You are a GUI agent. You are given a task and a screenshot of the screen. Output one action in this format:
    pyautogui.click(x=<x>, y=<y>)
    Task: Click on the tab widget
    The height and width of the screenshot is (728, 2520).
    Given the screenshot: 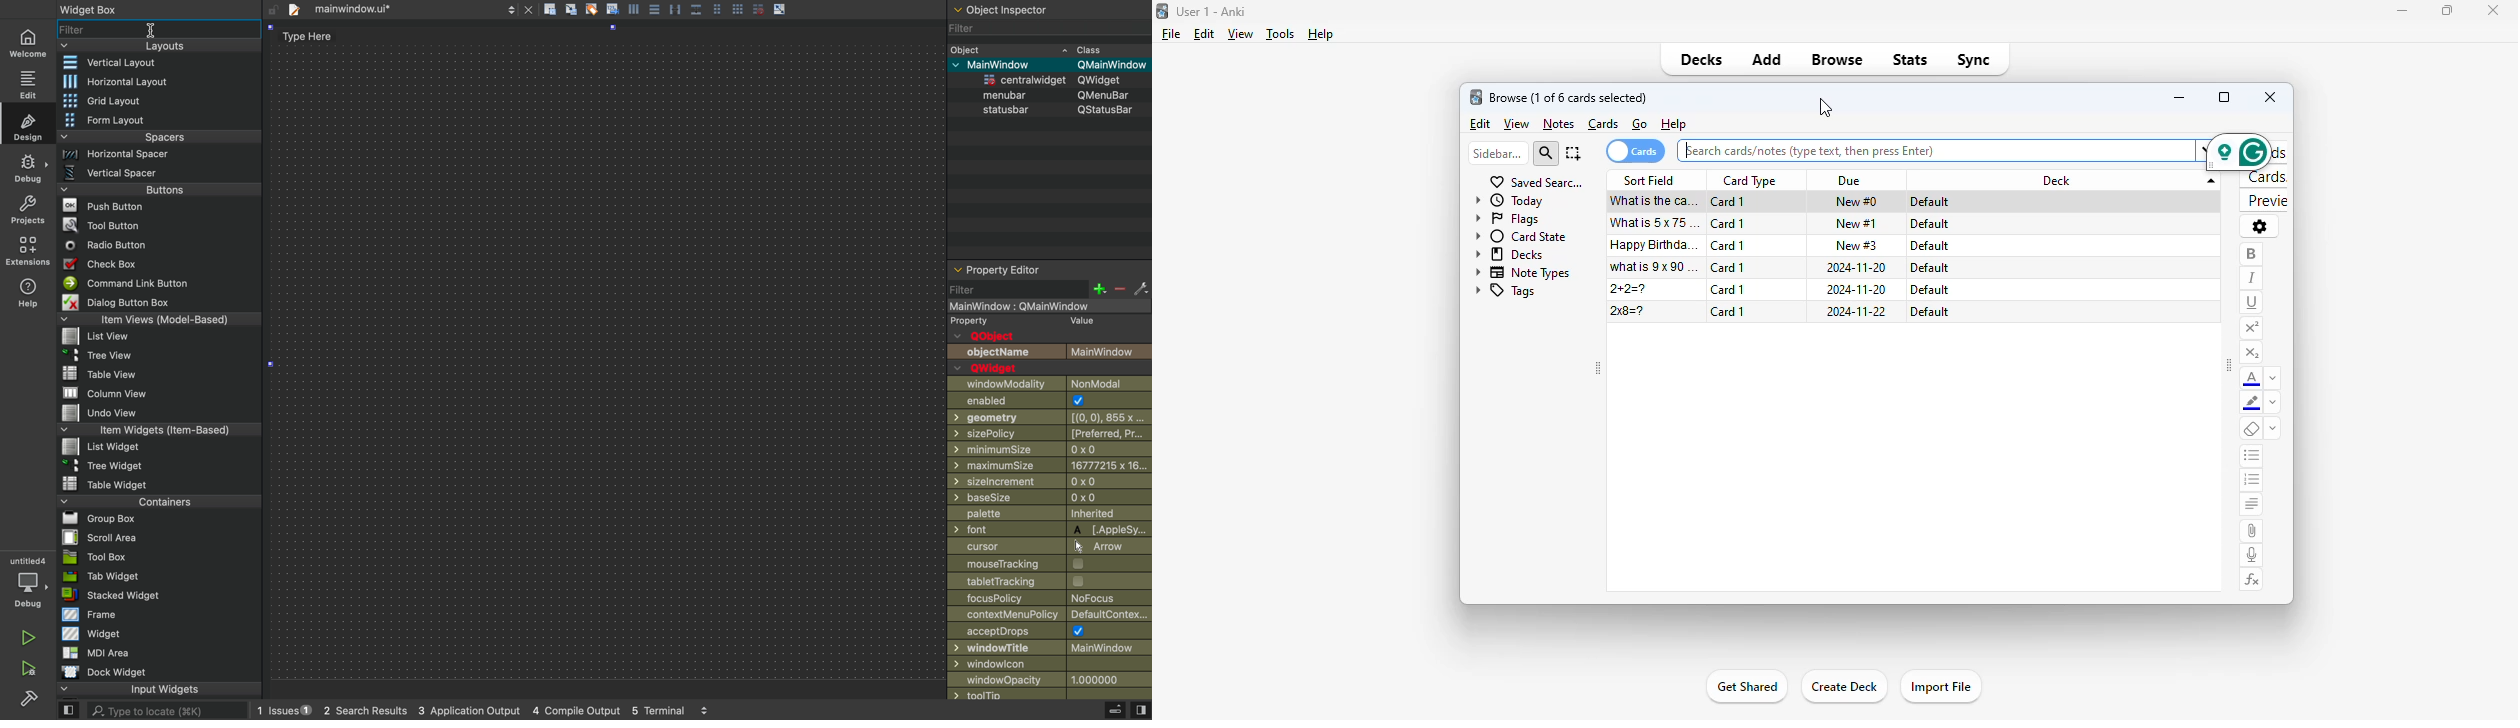 What is the action you would take?
    pyautogui.click(x=159, y=578)
    